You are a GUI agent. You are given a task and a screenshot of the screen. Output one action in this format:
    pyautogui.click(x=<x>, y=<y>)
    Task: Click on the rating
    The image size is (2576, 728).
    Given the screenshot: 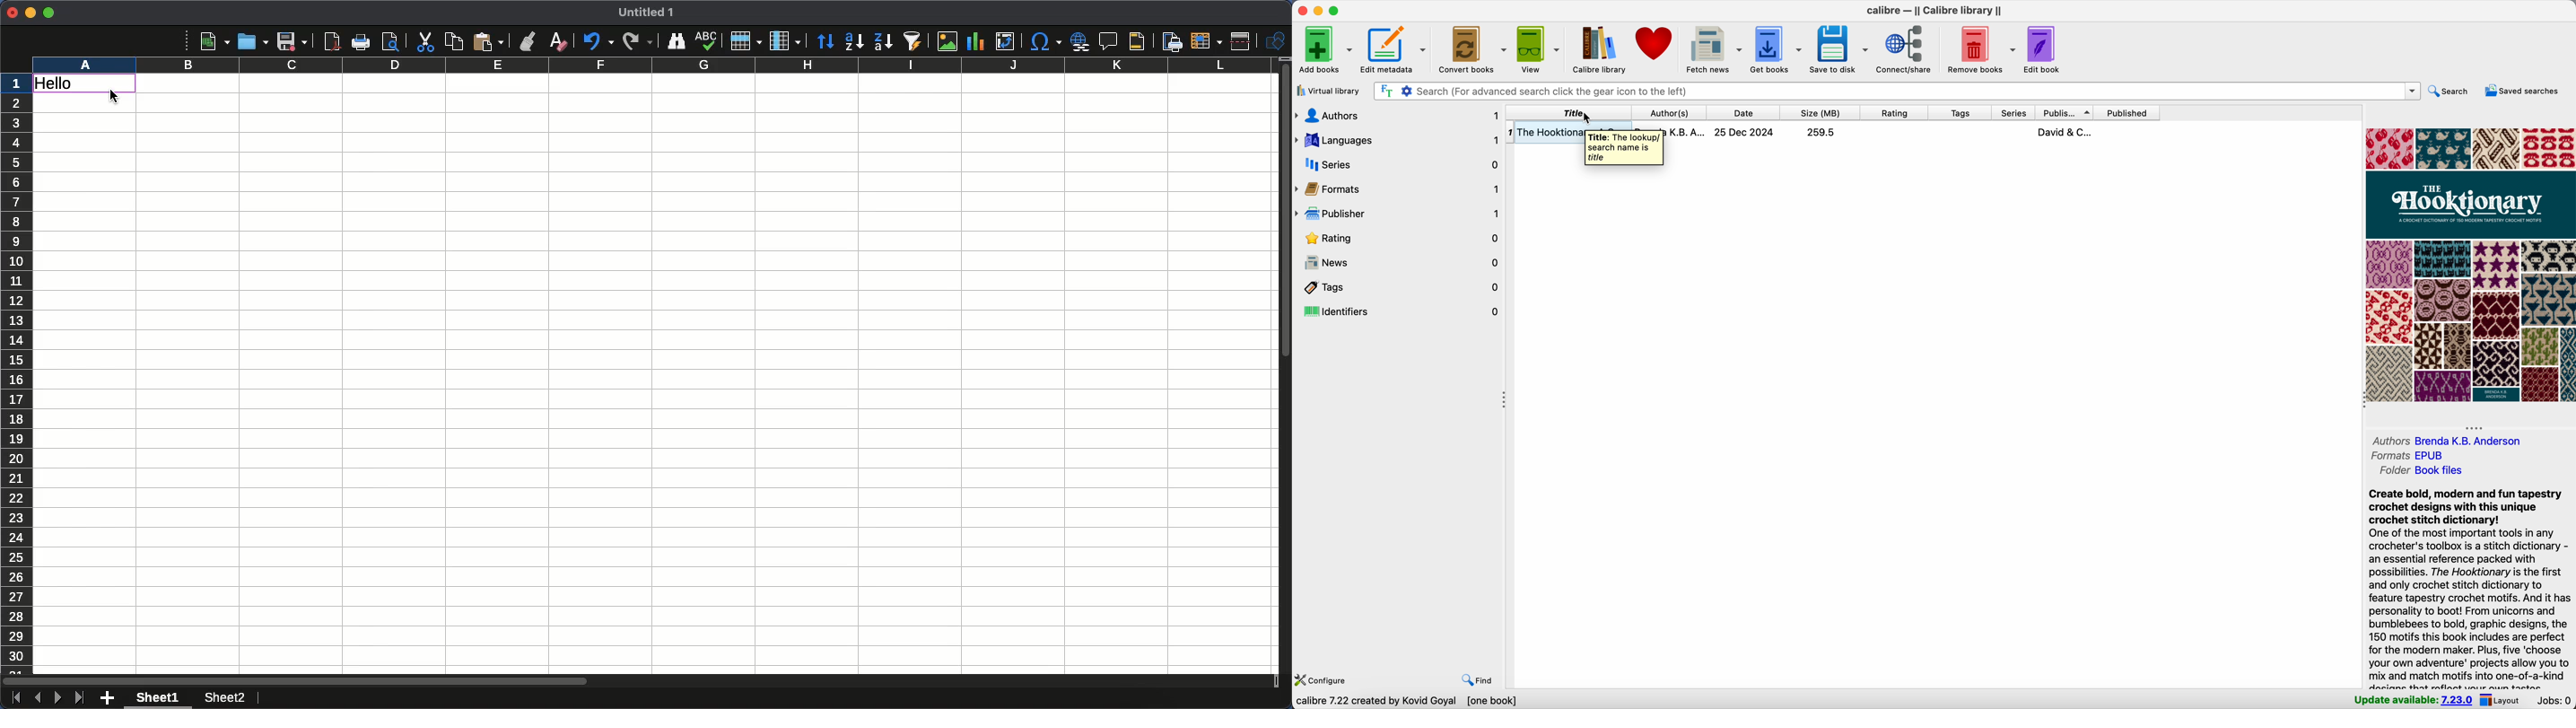 What is the action you would take?
    pyautogui.click(x=1898, y=112)
    